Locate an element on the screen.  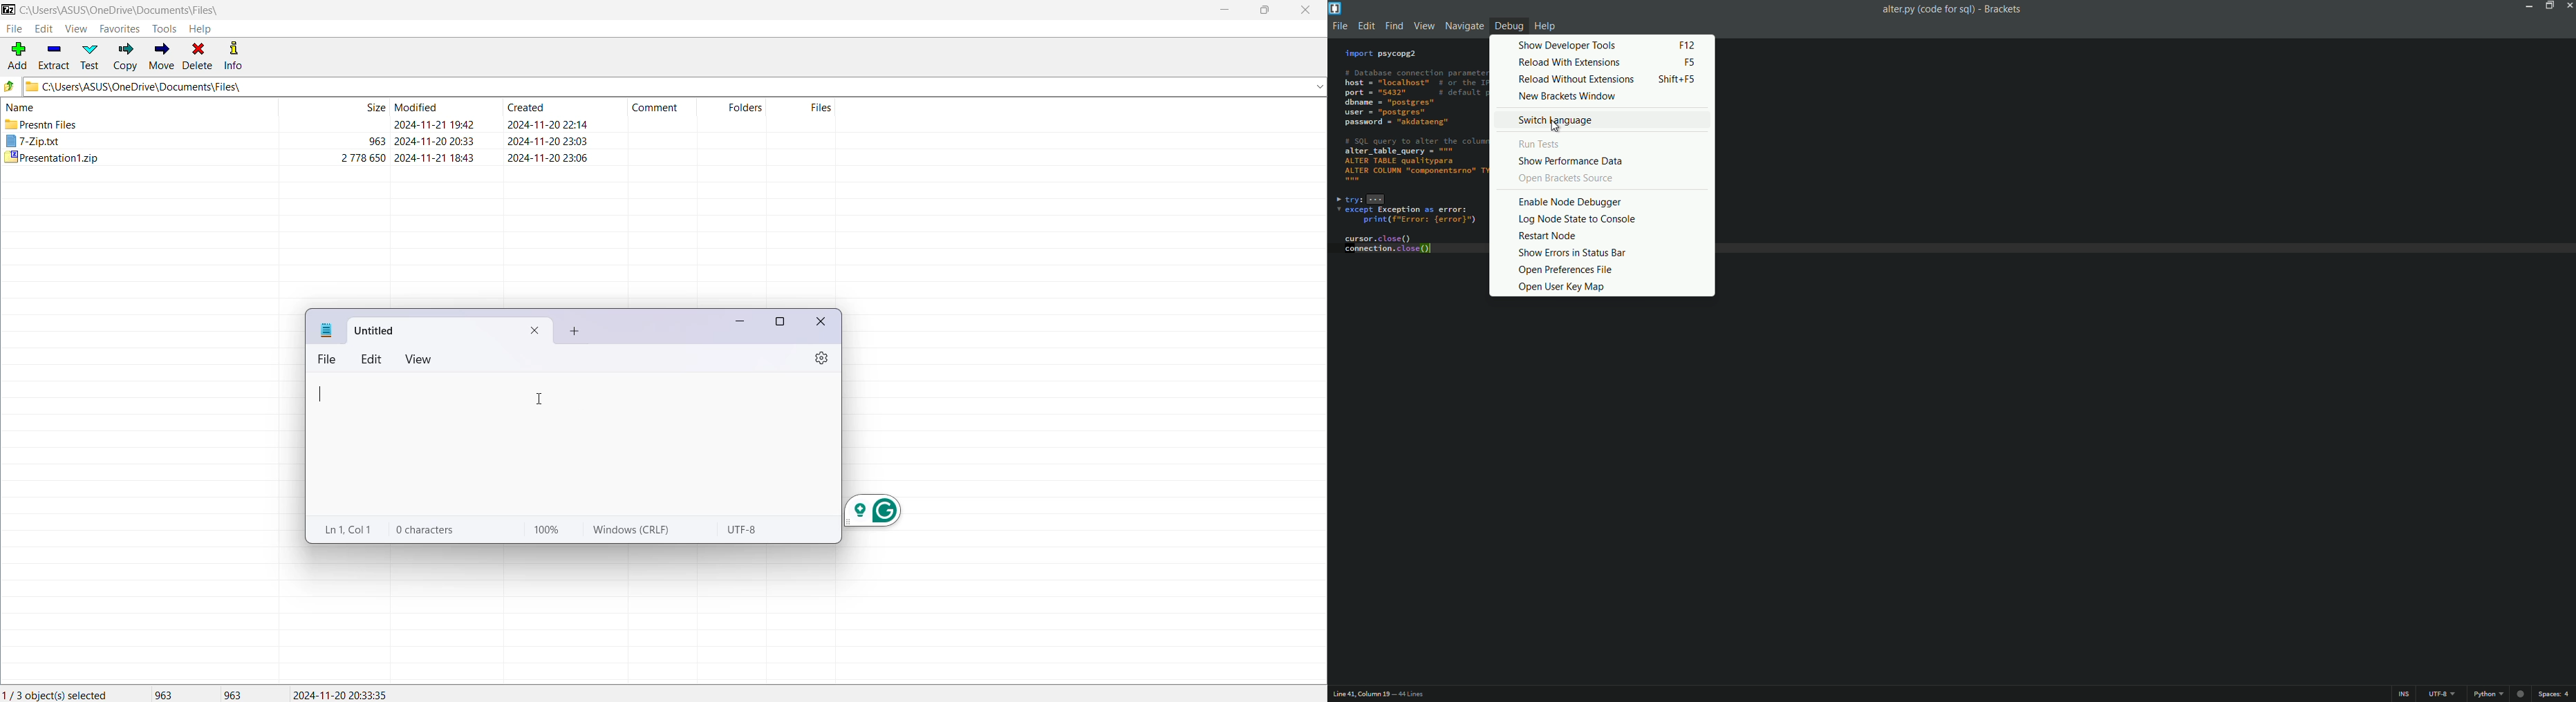
minimize is located at coordinates (741, 321).